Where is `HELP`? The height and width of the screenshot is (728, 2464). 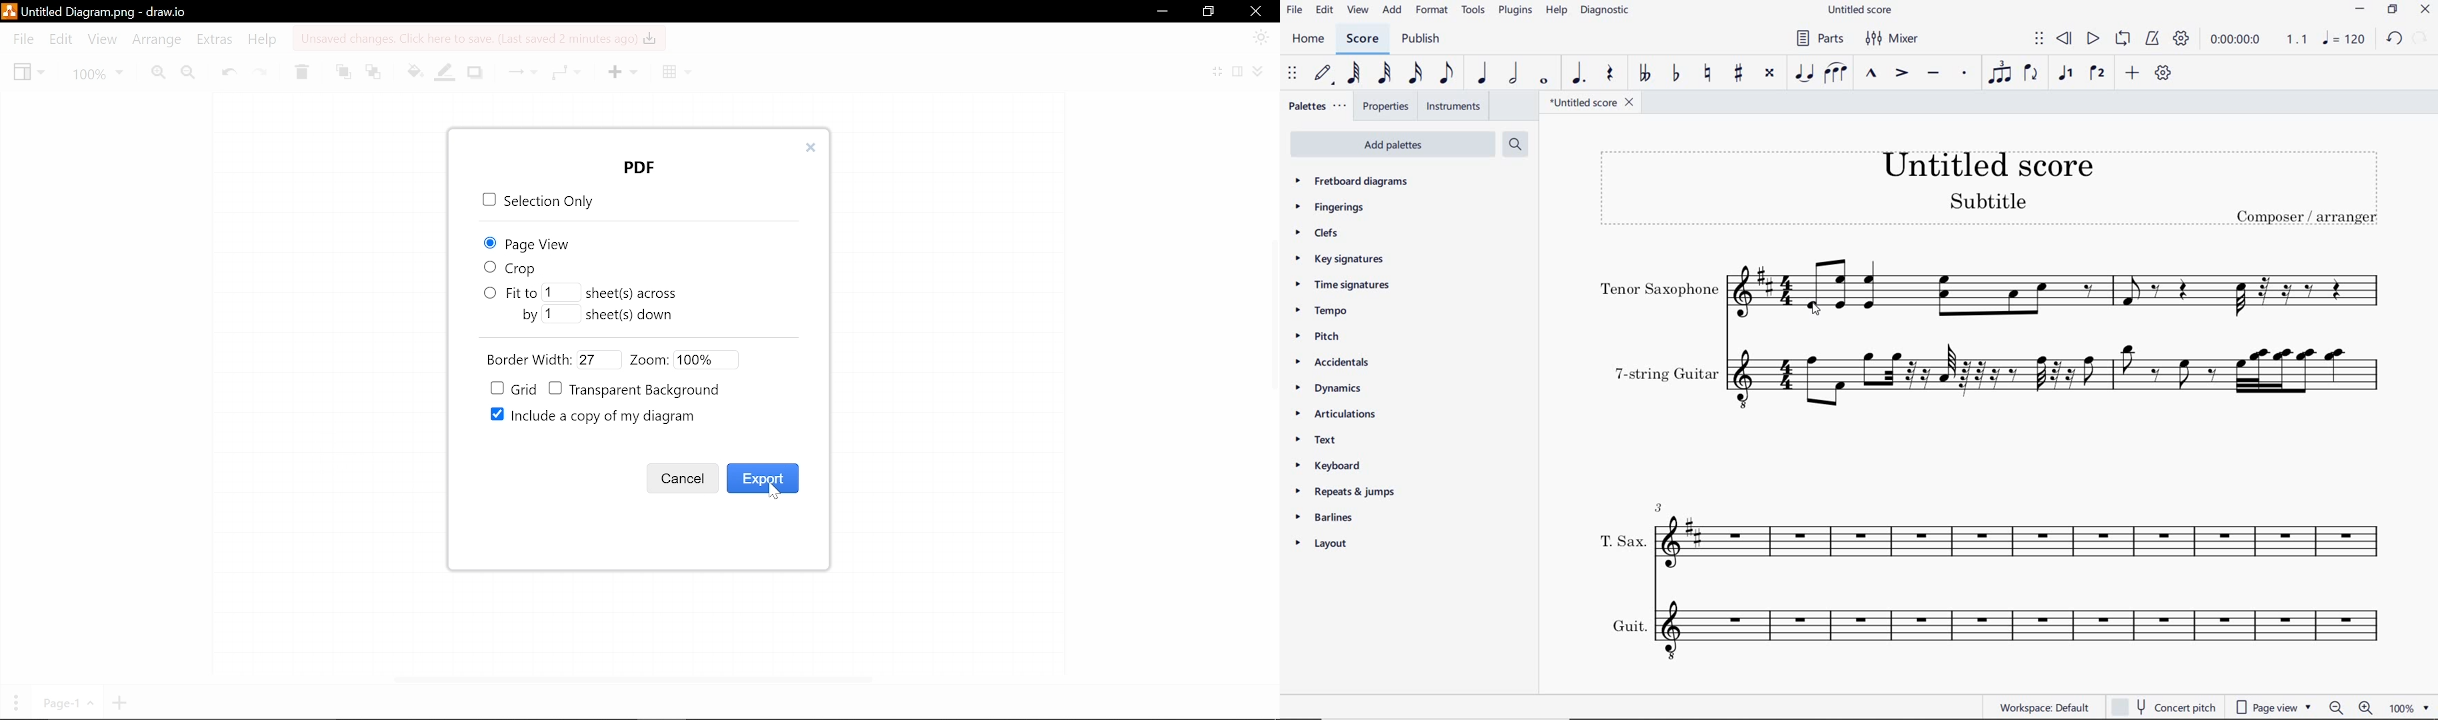
HELP is located at coordinates (1555, 11).